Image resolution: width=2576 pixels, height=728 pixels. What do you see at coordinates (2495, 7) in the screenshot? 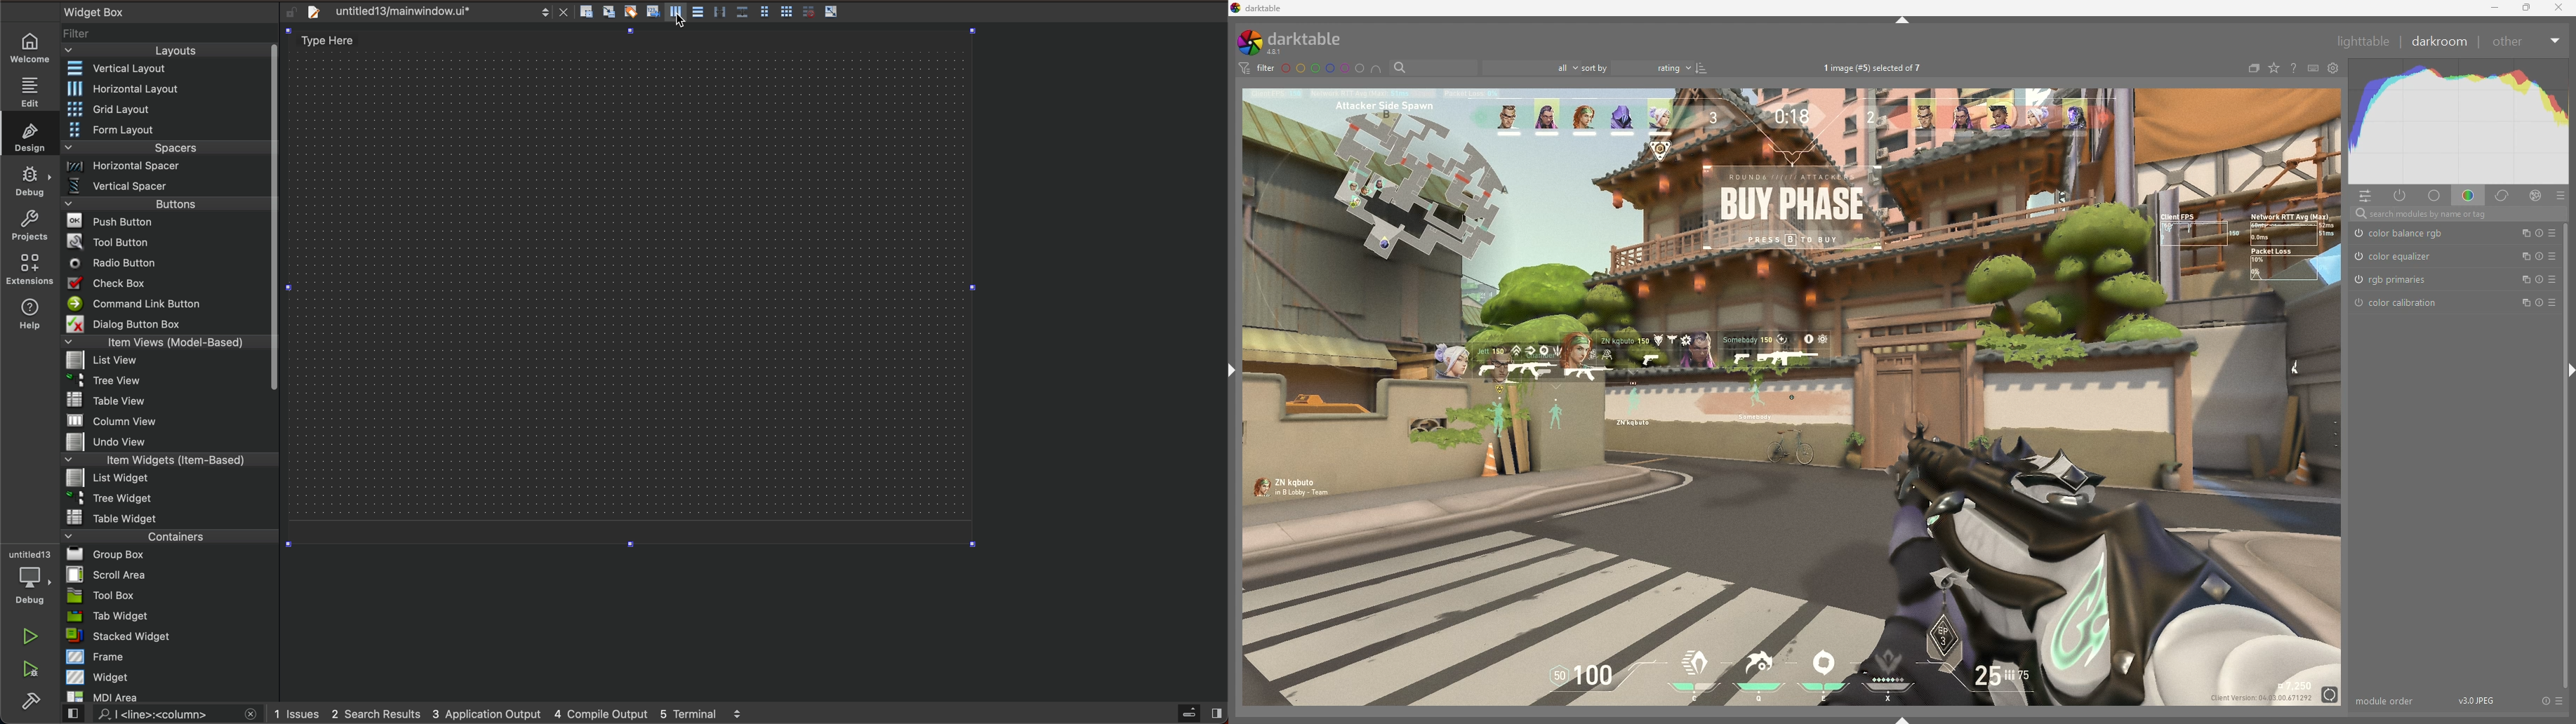
I see `minimize` at bounding box center [2495, 7].